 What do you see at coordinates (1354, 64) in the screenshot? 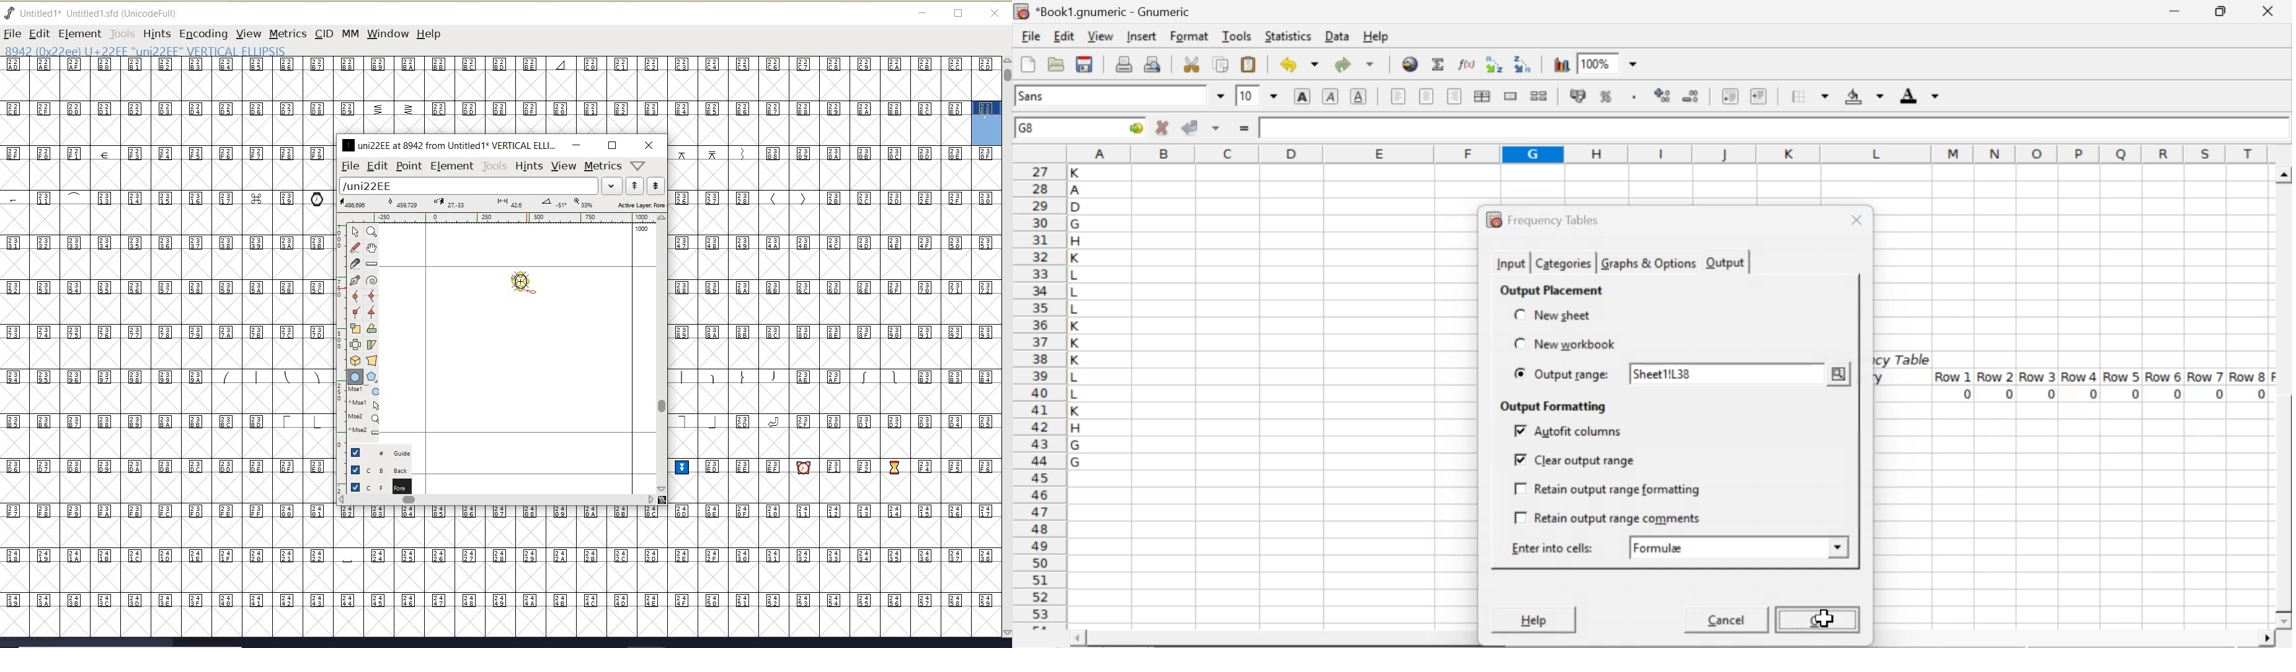
I see `redo` at bounding box center [1354, 64].